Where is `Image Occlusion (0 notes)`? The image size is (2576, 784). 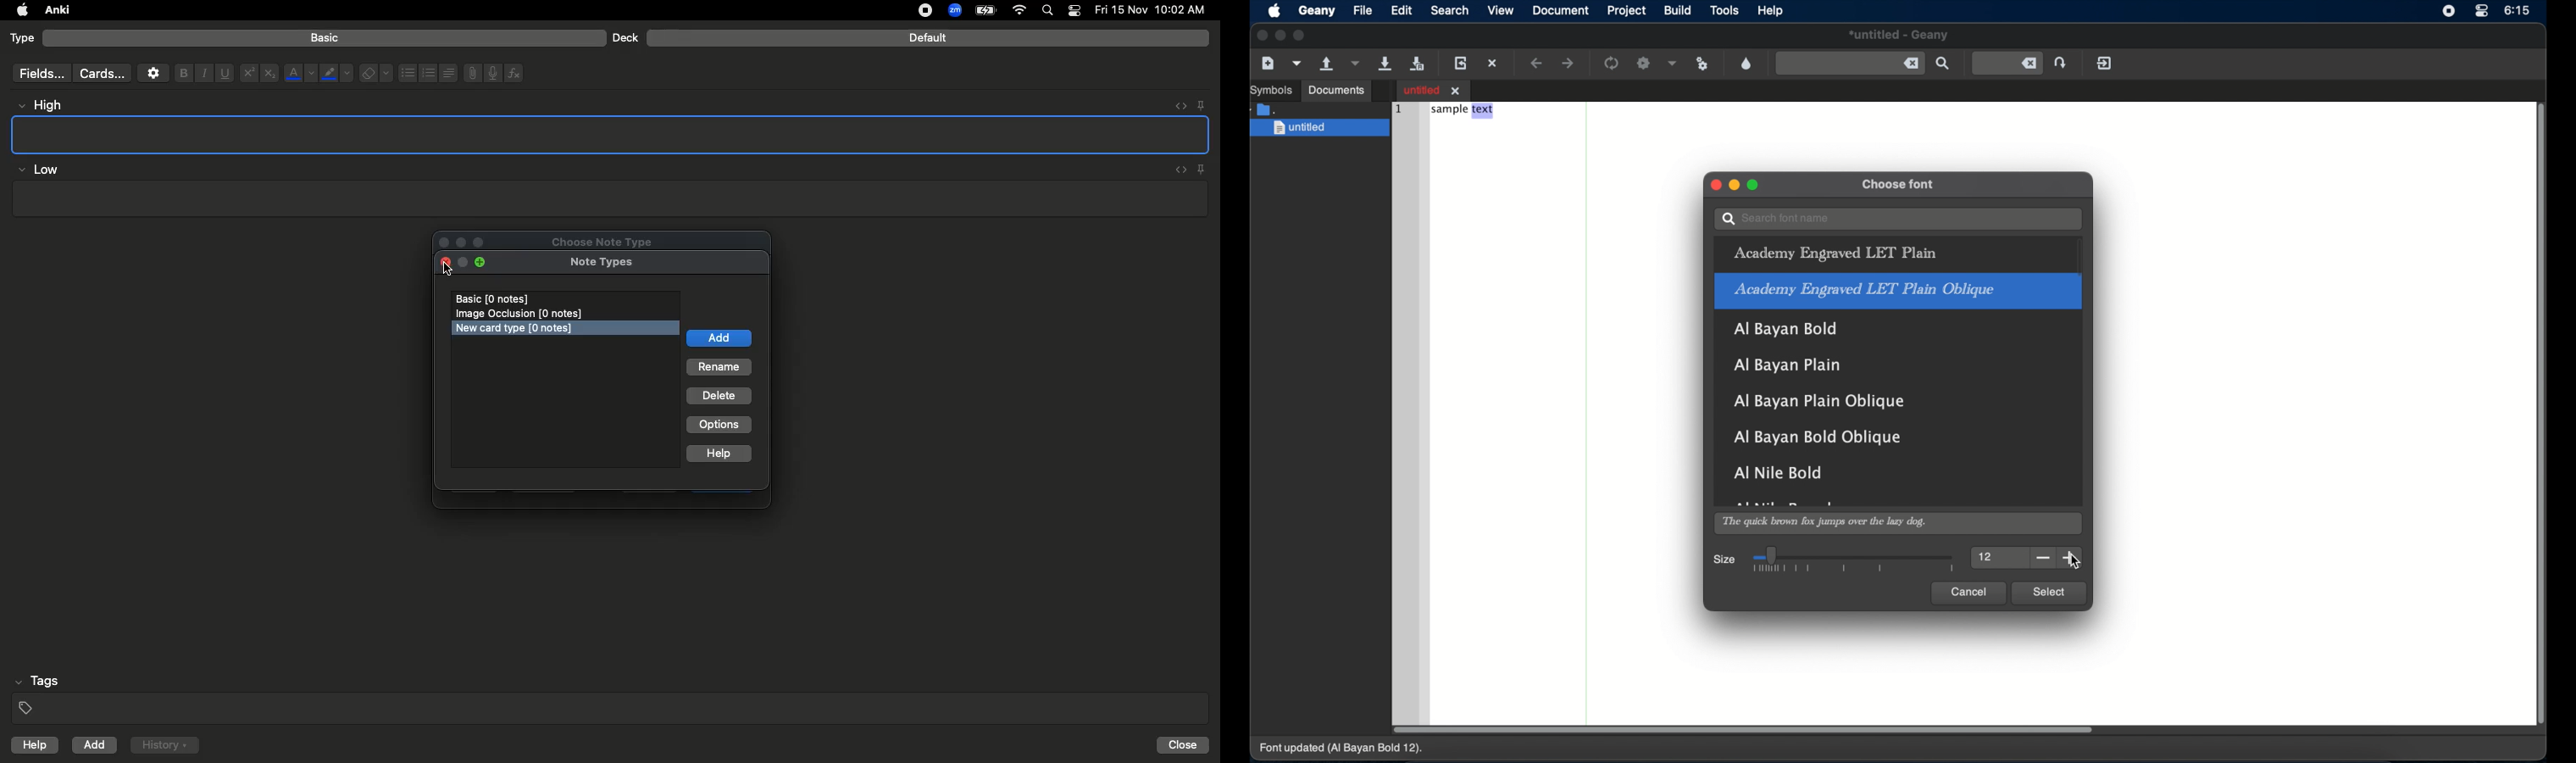
Image Occlusion (0 notes) is located at coordinates (524, 313).